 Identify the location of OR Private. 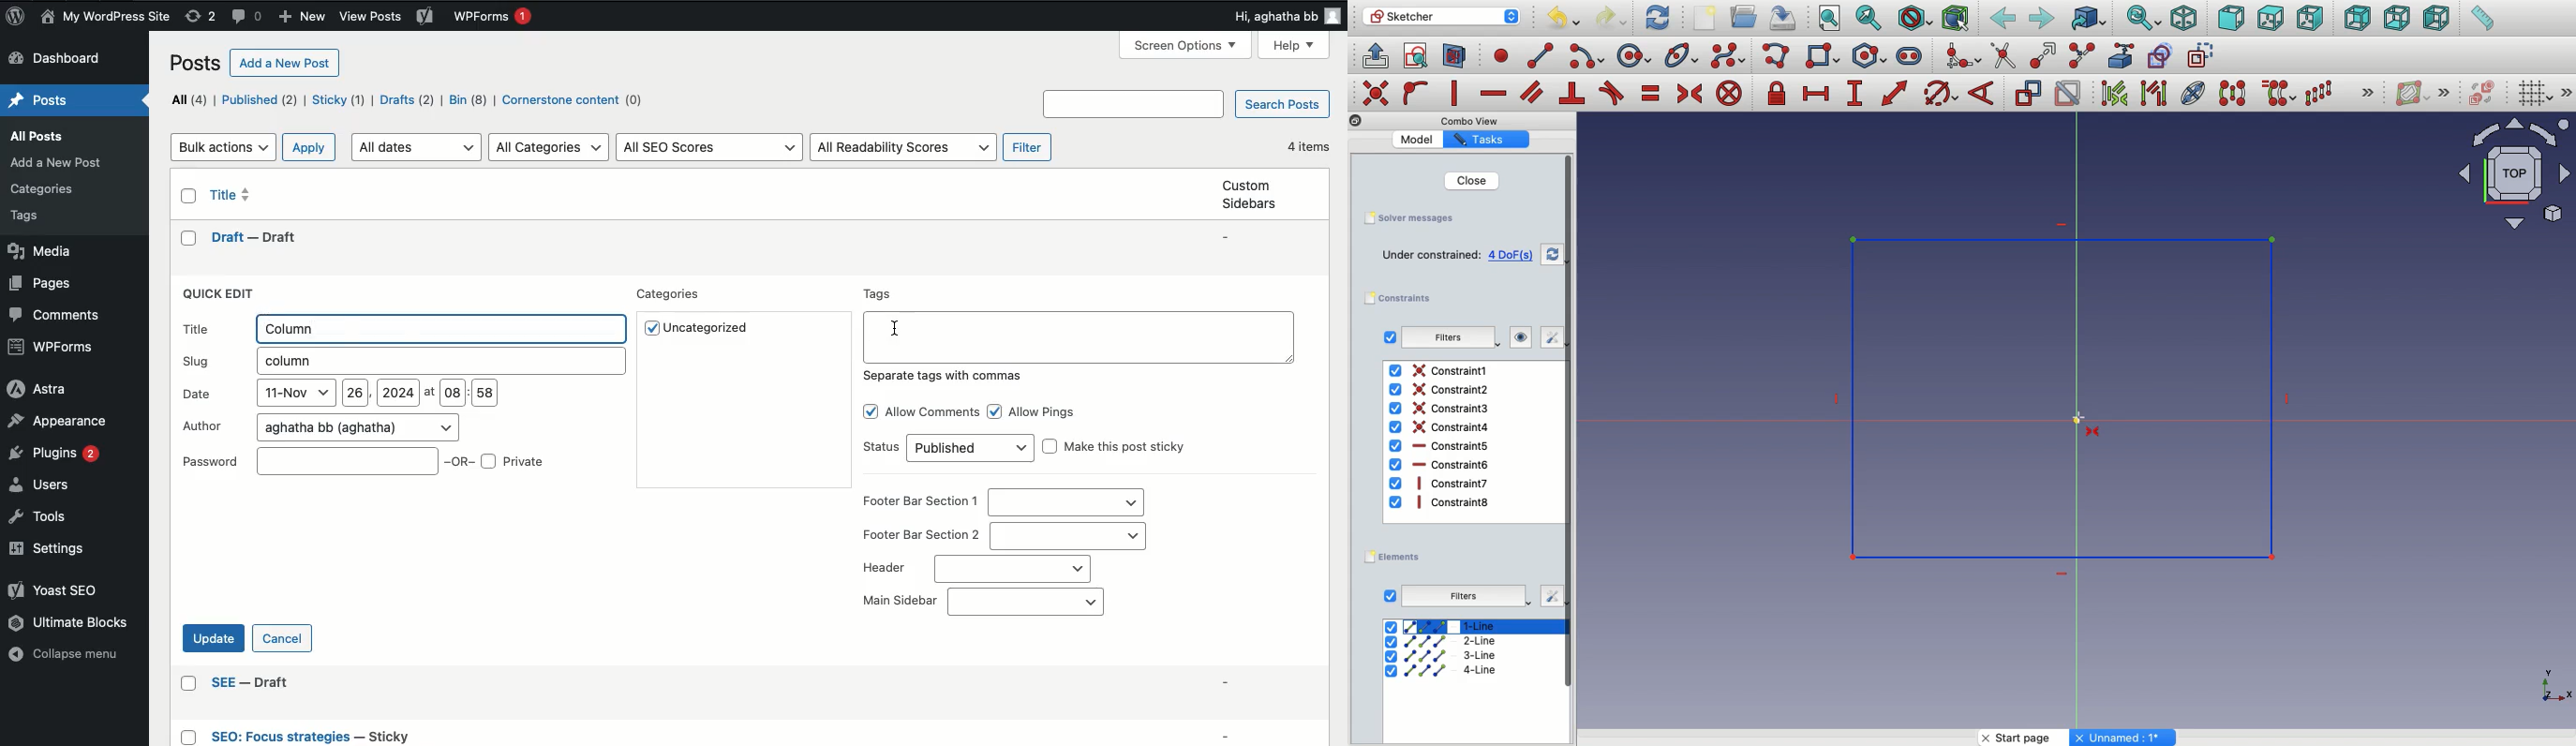
(498, 462).